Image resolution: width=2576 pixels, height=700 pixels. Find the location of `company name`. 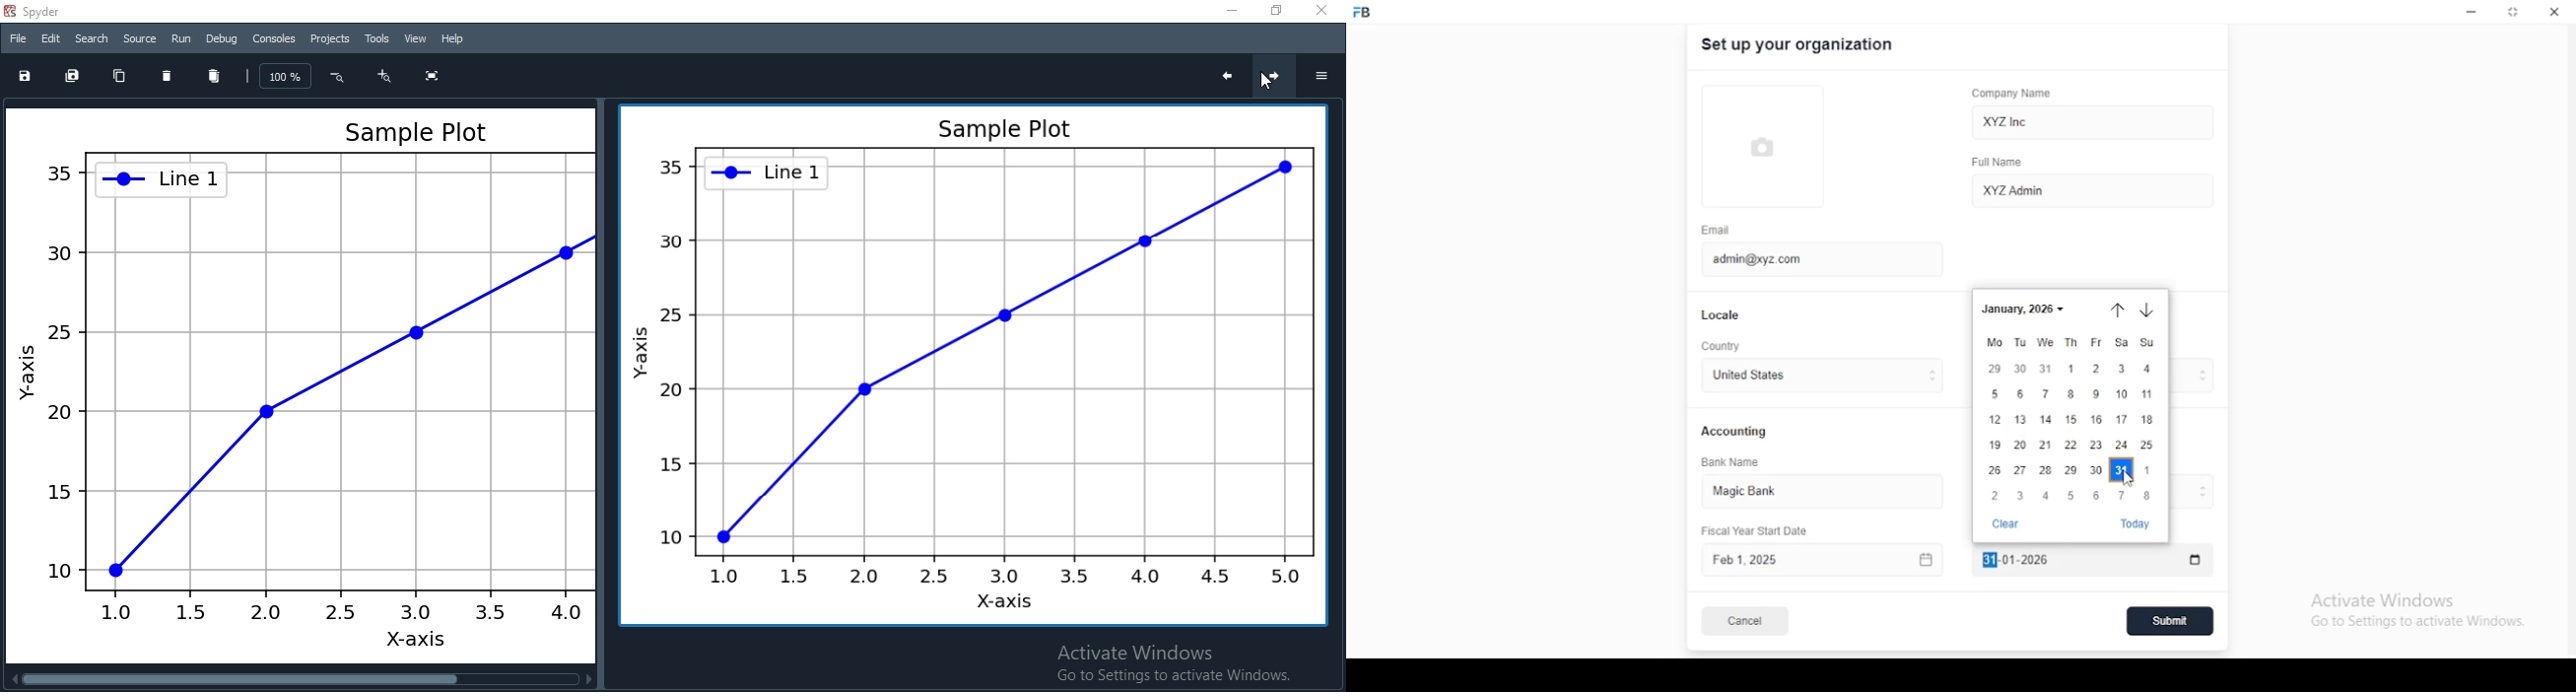

company name is located at coordinates (2011, 93).